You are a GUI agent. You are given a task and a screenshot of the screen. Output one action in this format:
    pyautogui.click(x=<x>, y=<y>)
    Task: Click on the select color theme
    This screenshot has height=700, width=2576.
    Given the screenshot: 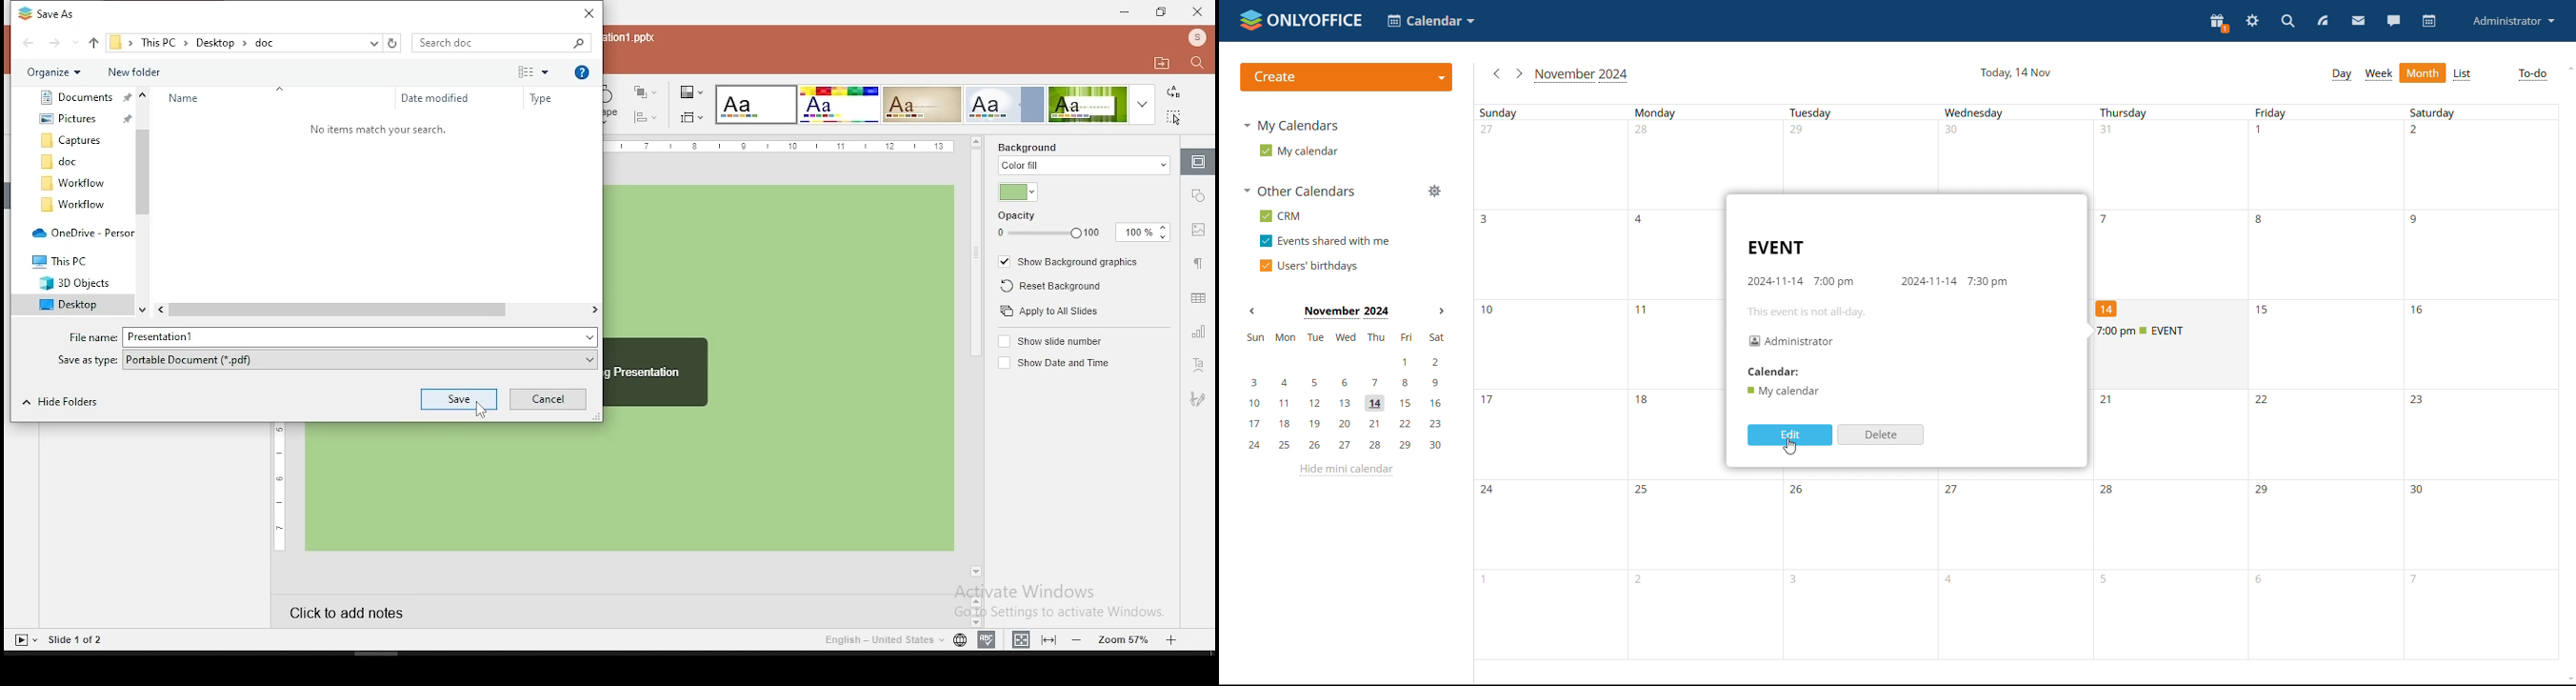 What is the action you would take?
    pyautogui.click(x=838, y=104)
    